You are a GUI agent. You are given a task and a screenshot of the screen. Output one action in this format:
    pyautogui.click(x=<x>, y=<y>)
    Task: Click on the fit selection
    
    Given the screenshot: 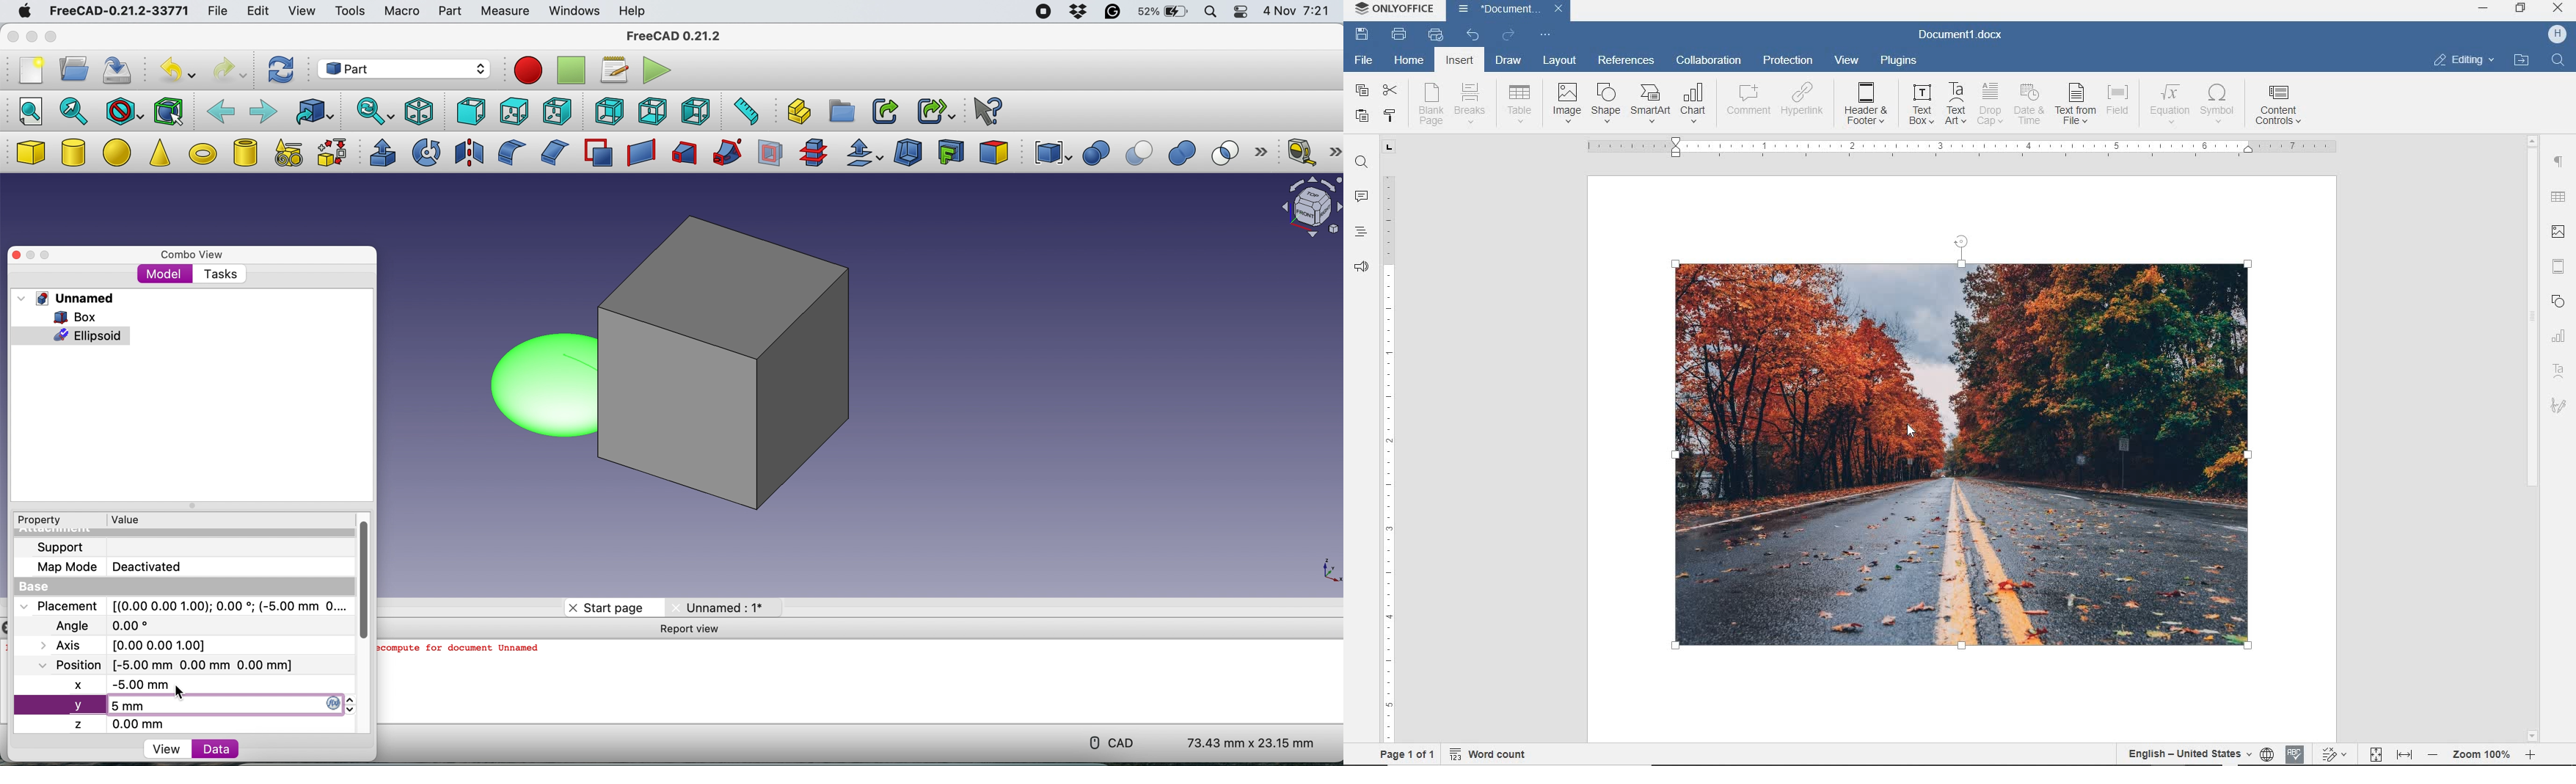 What is the action you would take?
    pyautogui.click(x=74, y=110)
    